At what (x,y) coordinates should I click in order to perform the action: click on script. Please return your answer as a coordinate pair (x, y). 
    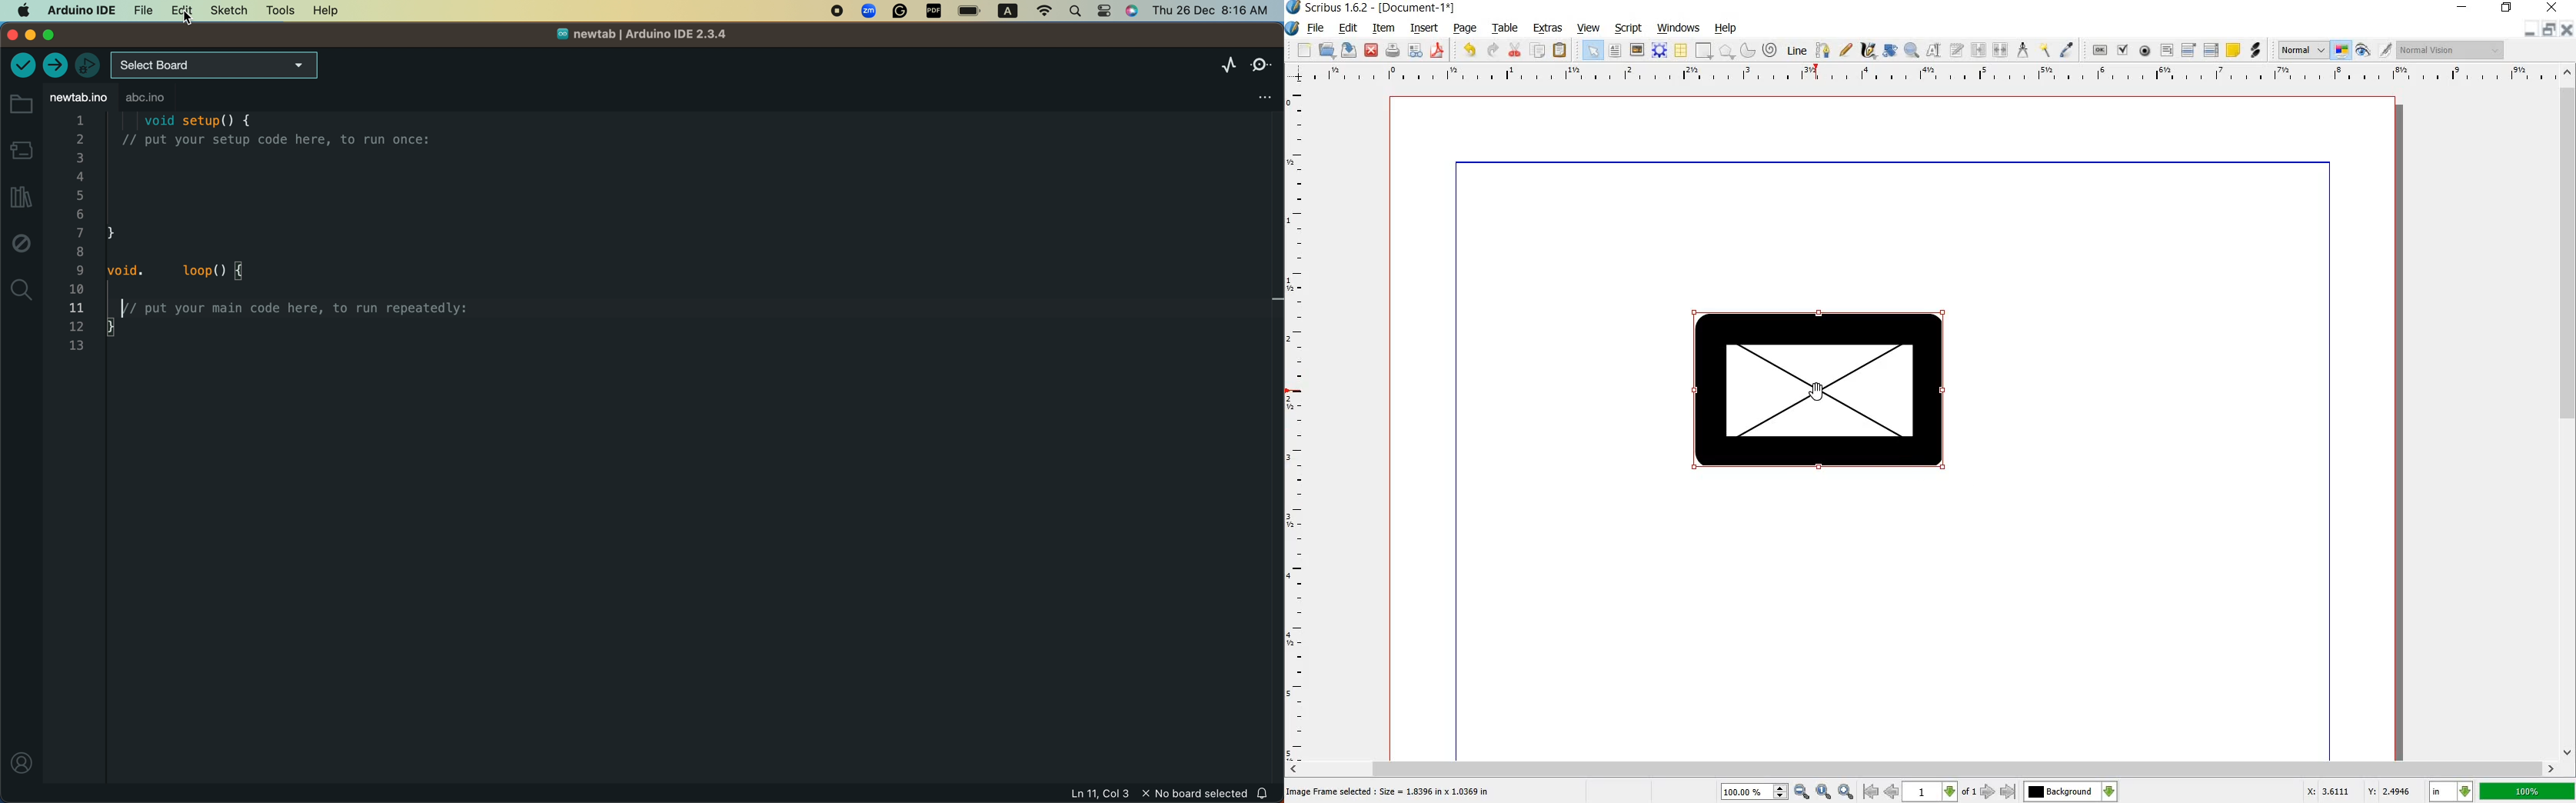
    Looking at the image, I should click on (1627, 27).